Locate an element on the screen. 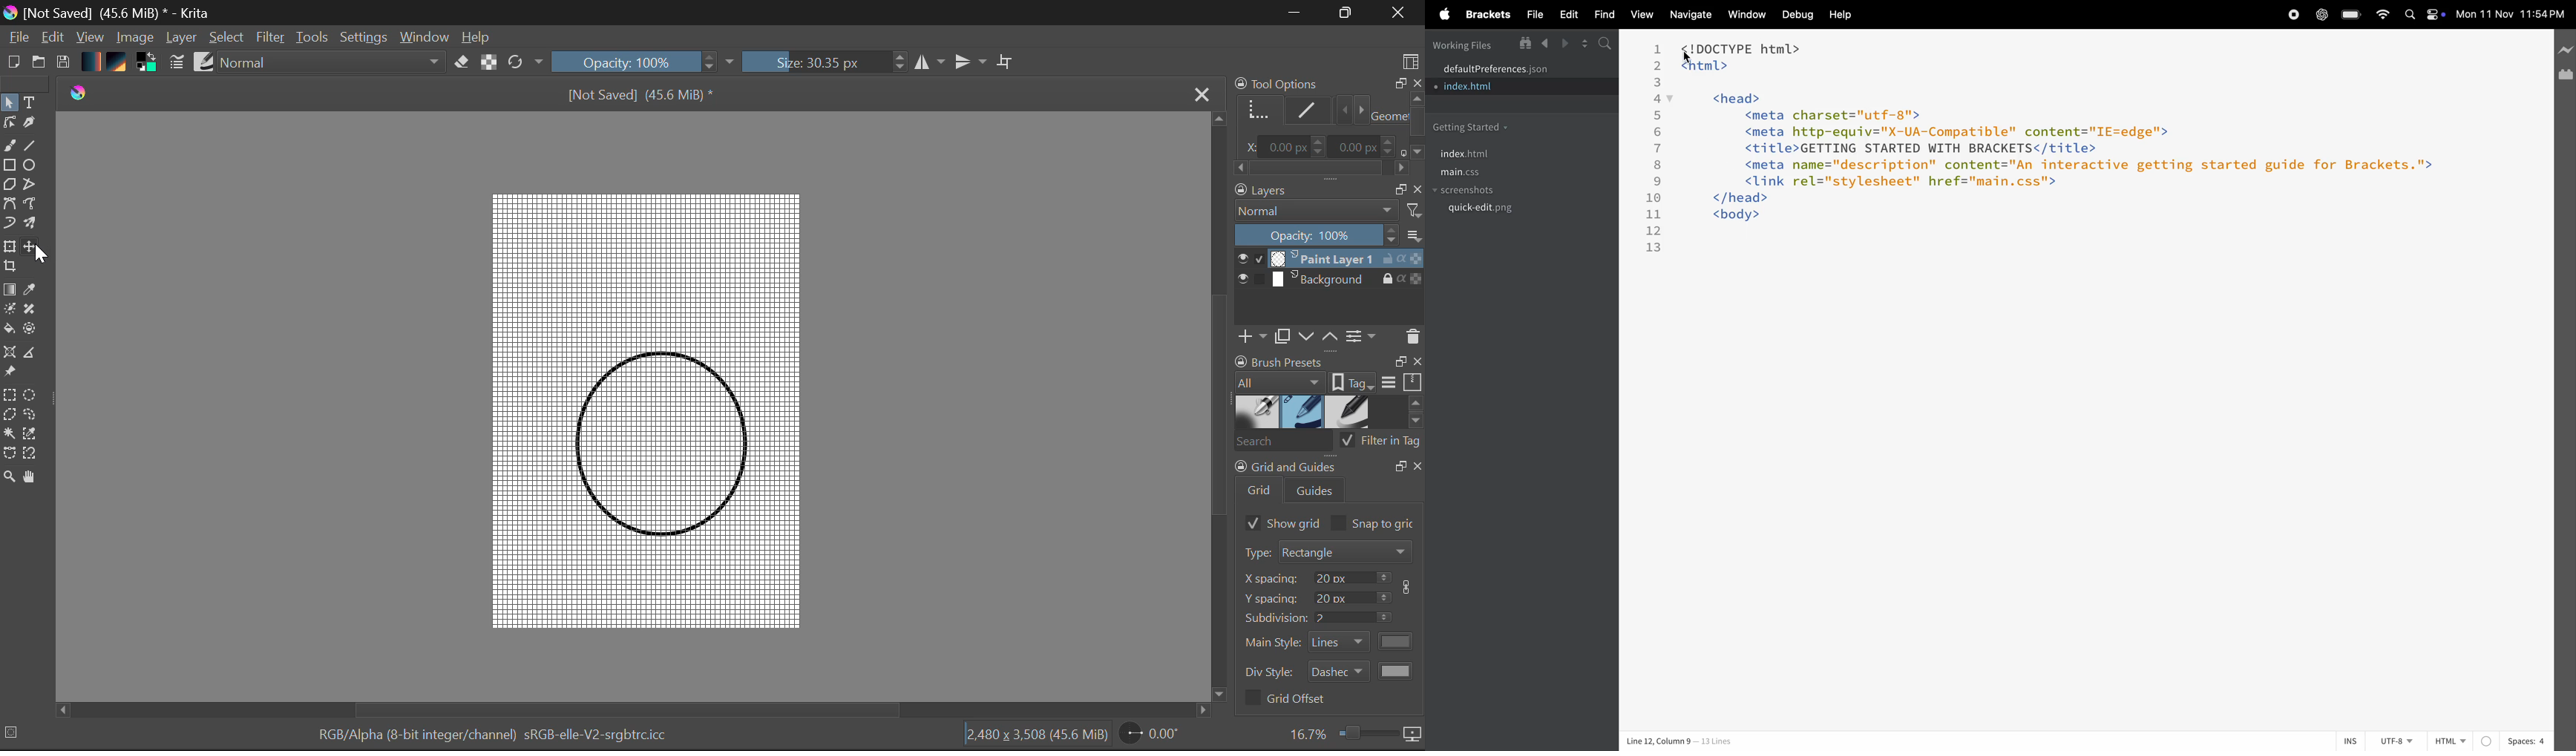 Image resolution: width=2576 pixels, height=756 pixels. help is located at coordinates (1841, 15).